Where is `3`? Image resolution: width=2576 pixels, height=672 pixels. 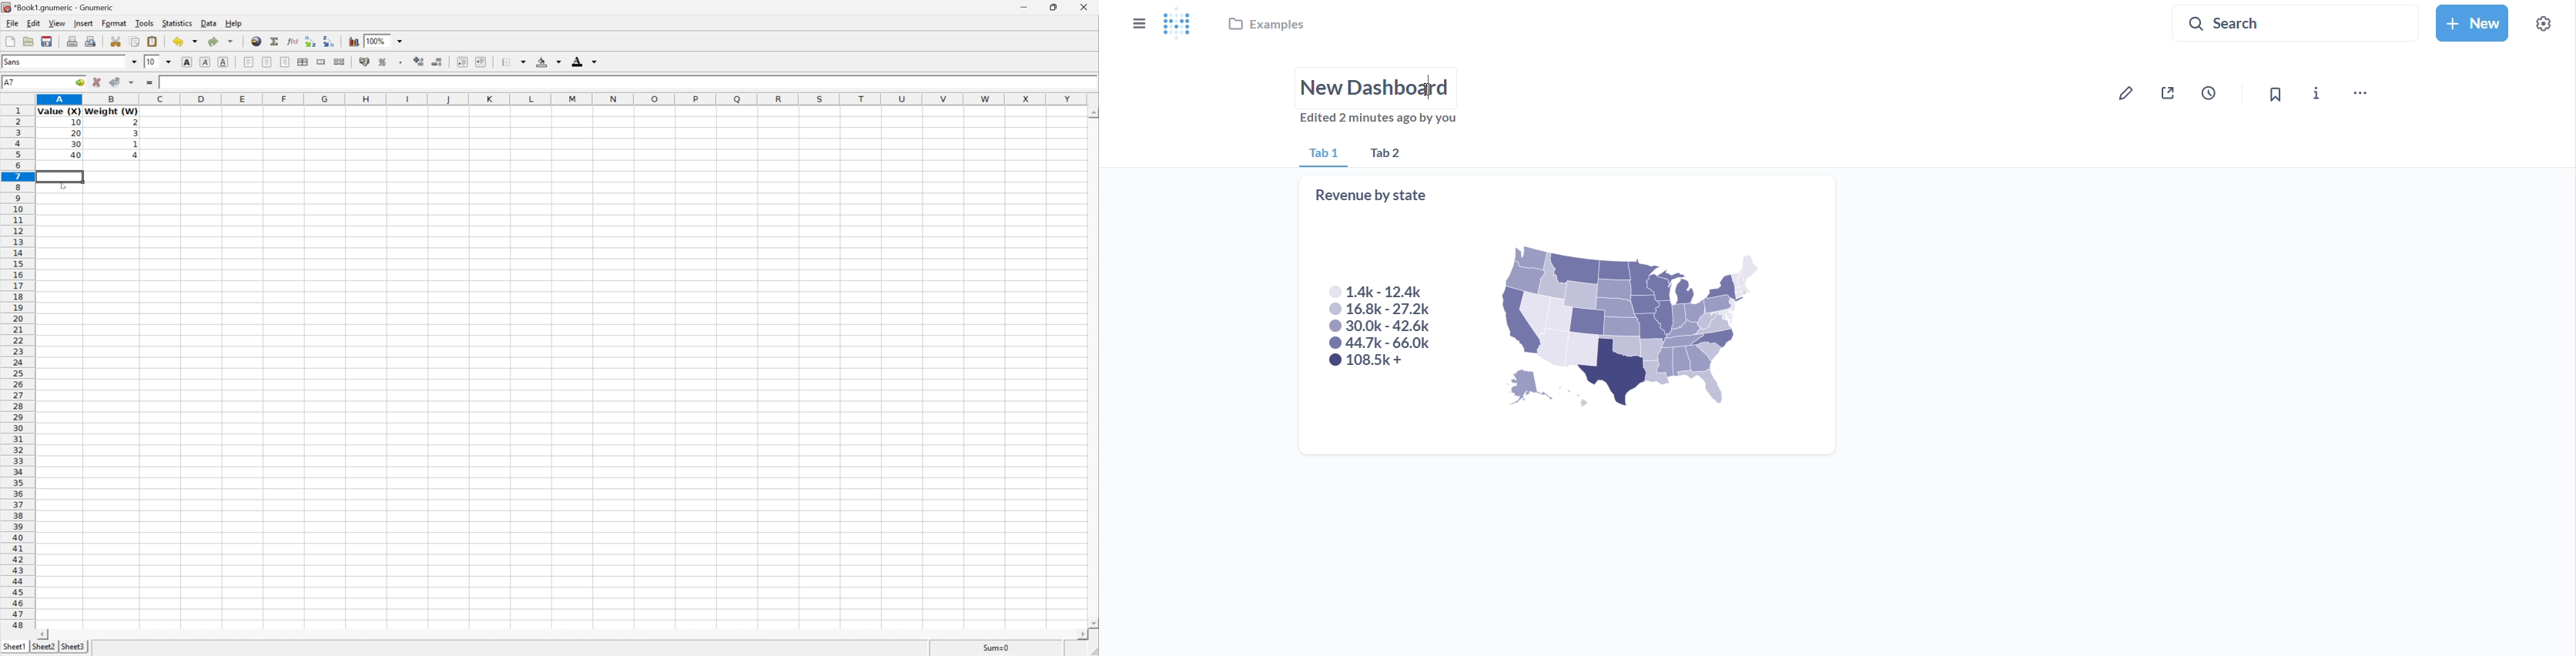
3 is located at coordinates (134, 135).